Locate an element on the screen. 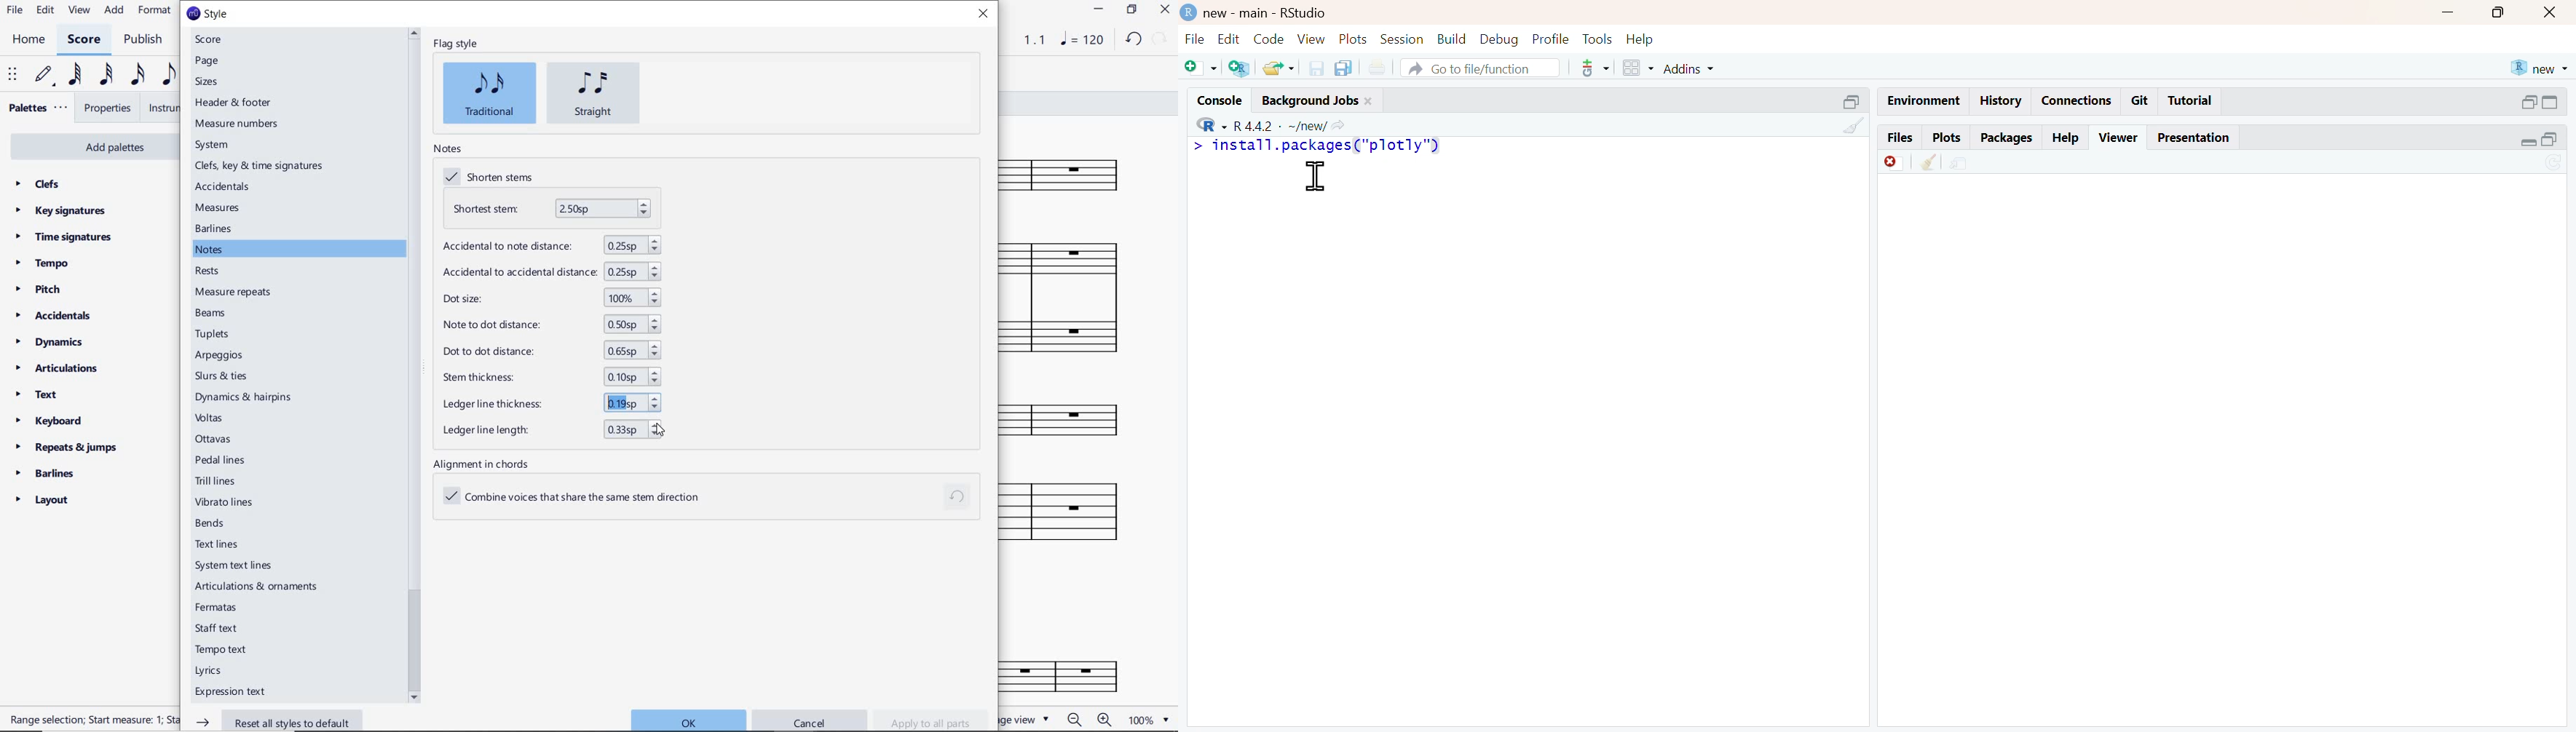 The image size is (2576, 756). go to file/function is located at coordinates (1481, 69).